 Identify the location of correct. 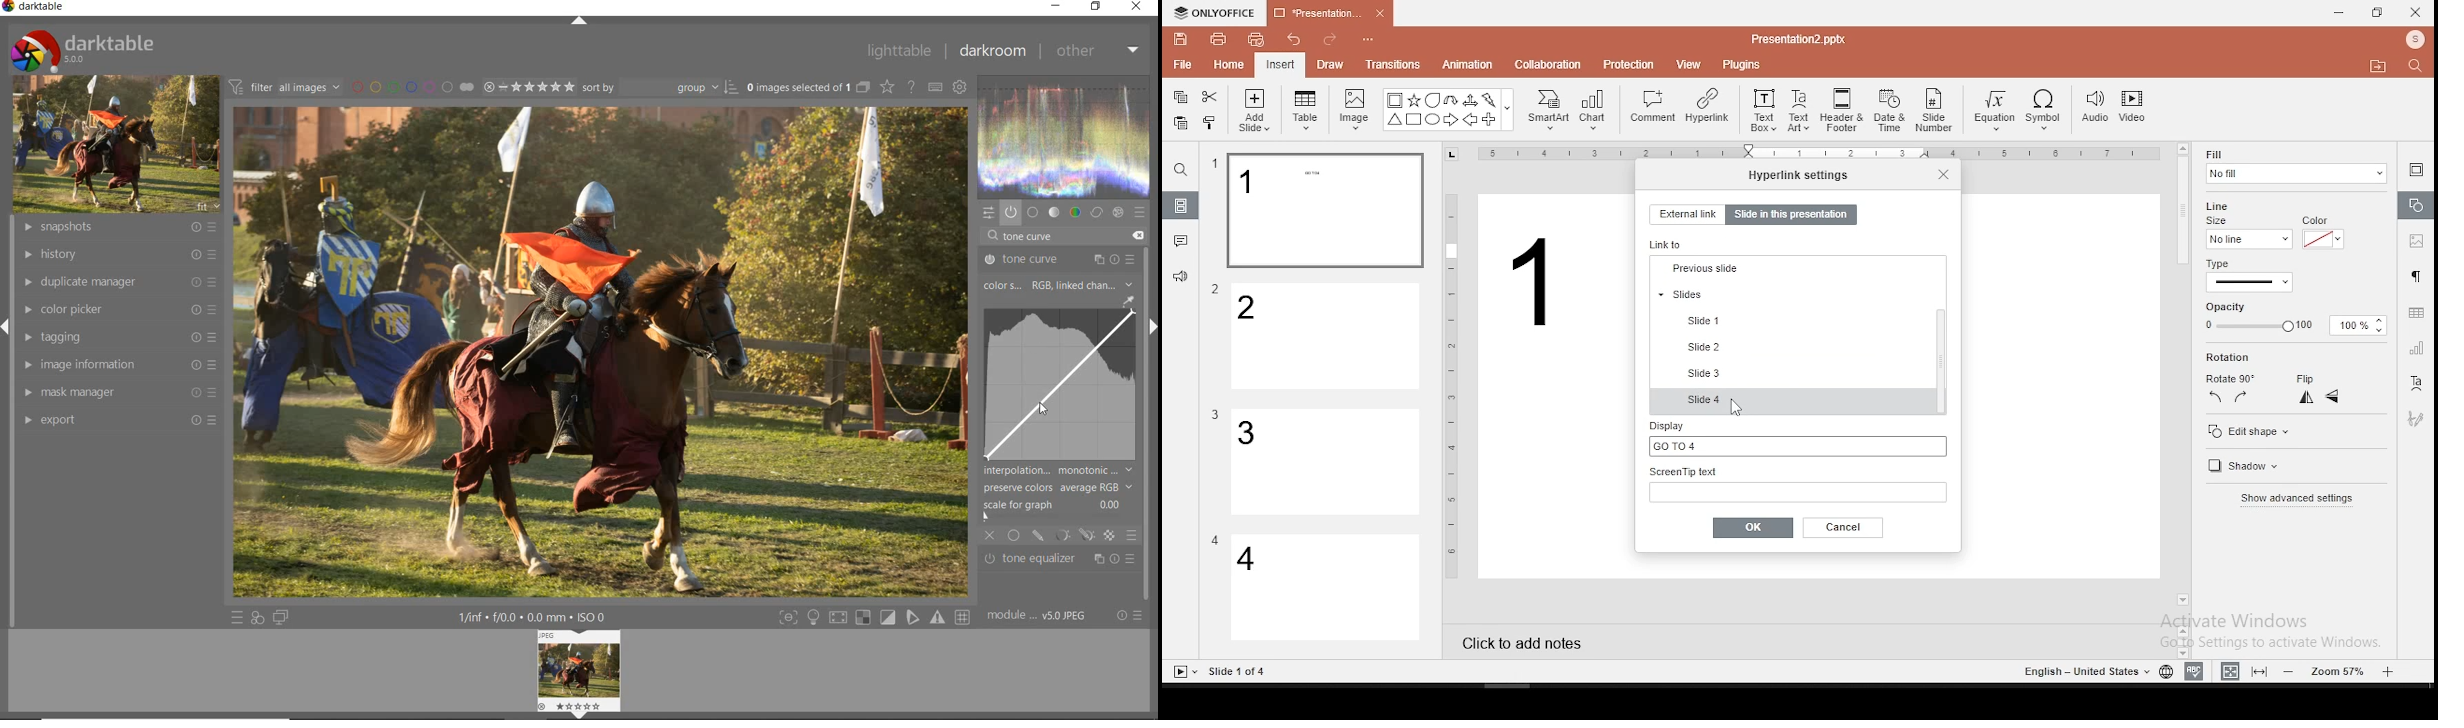
(1097, 212).